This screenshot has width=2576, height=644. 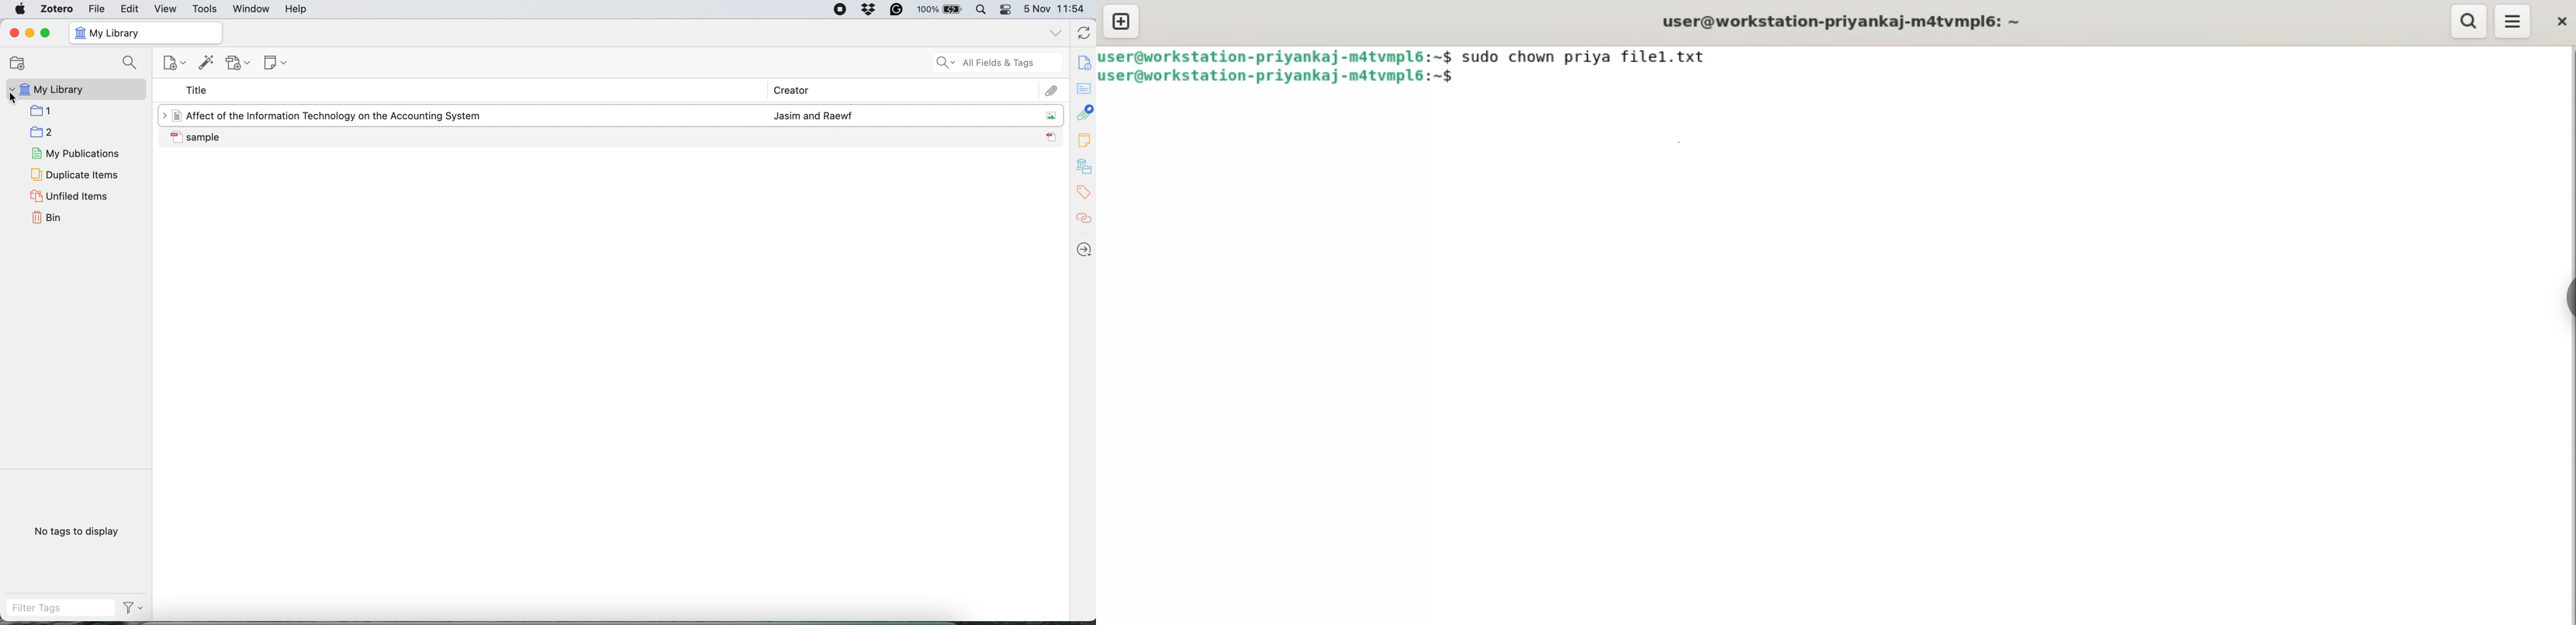 I want to click on Image icon, so click(x=1046, y=116).